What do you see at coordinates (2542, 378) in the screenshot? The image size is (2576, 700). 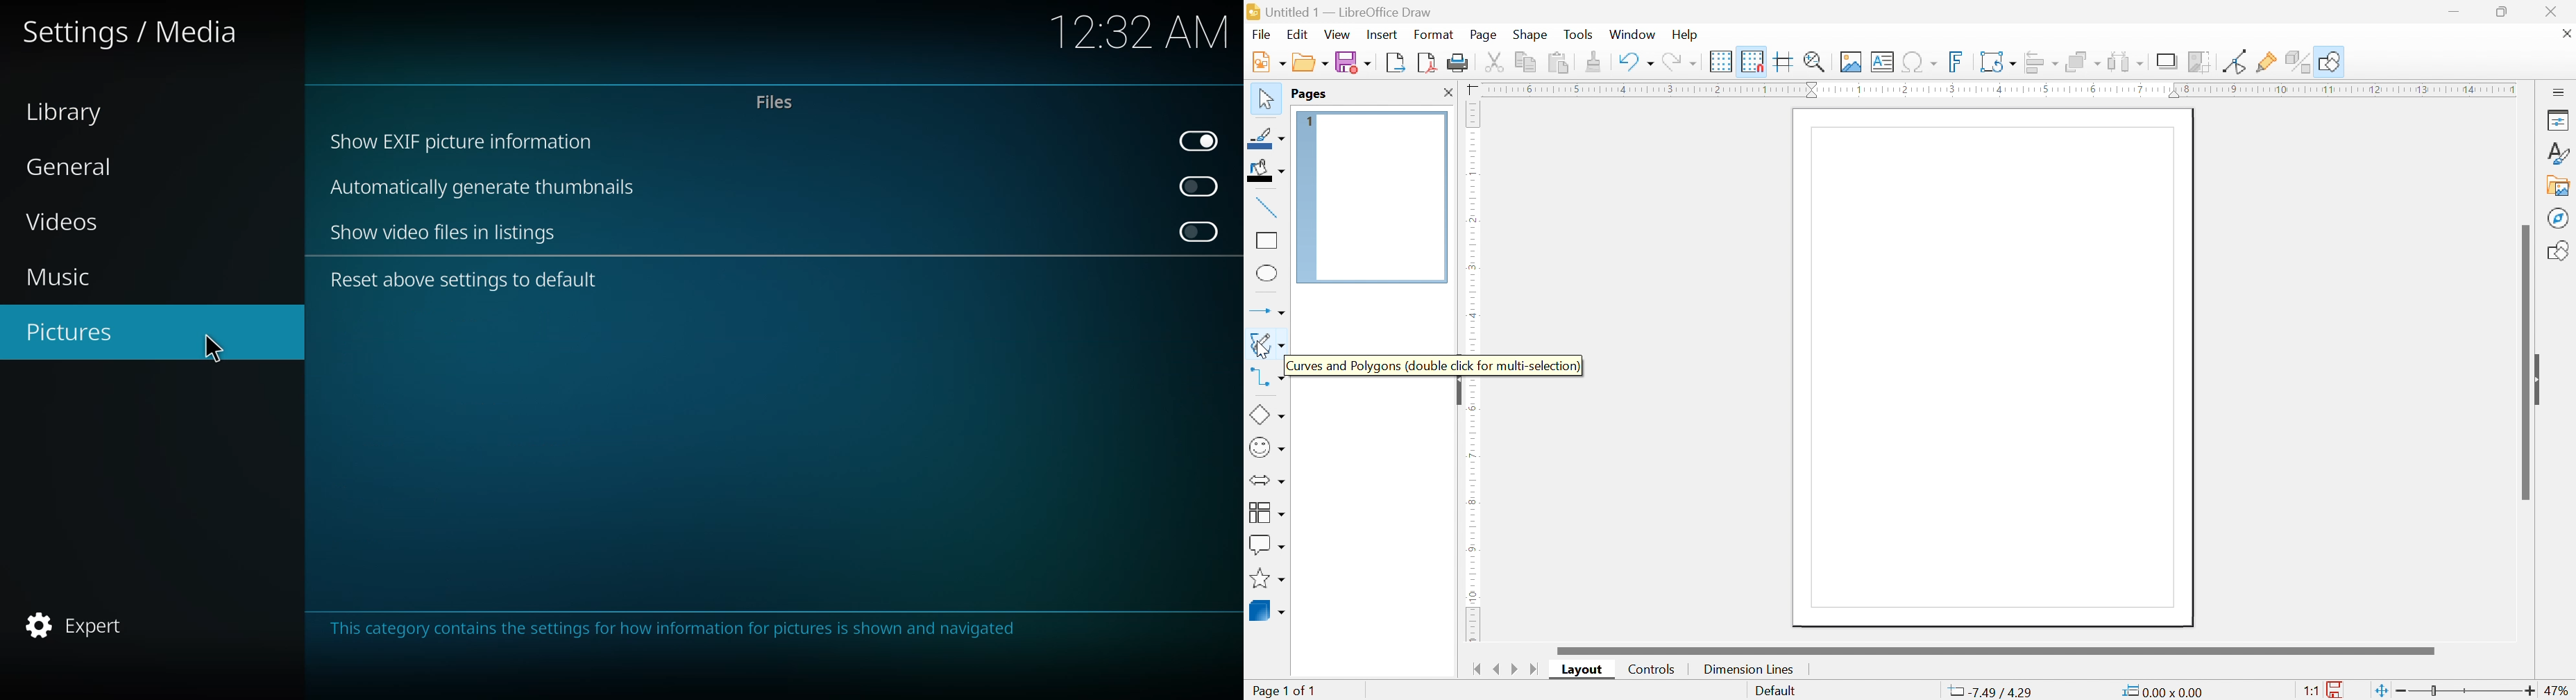 I see `slide` at bounding box center [2542, 378].